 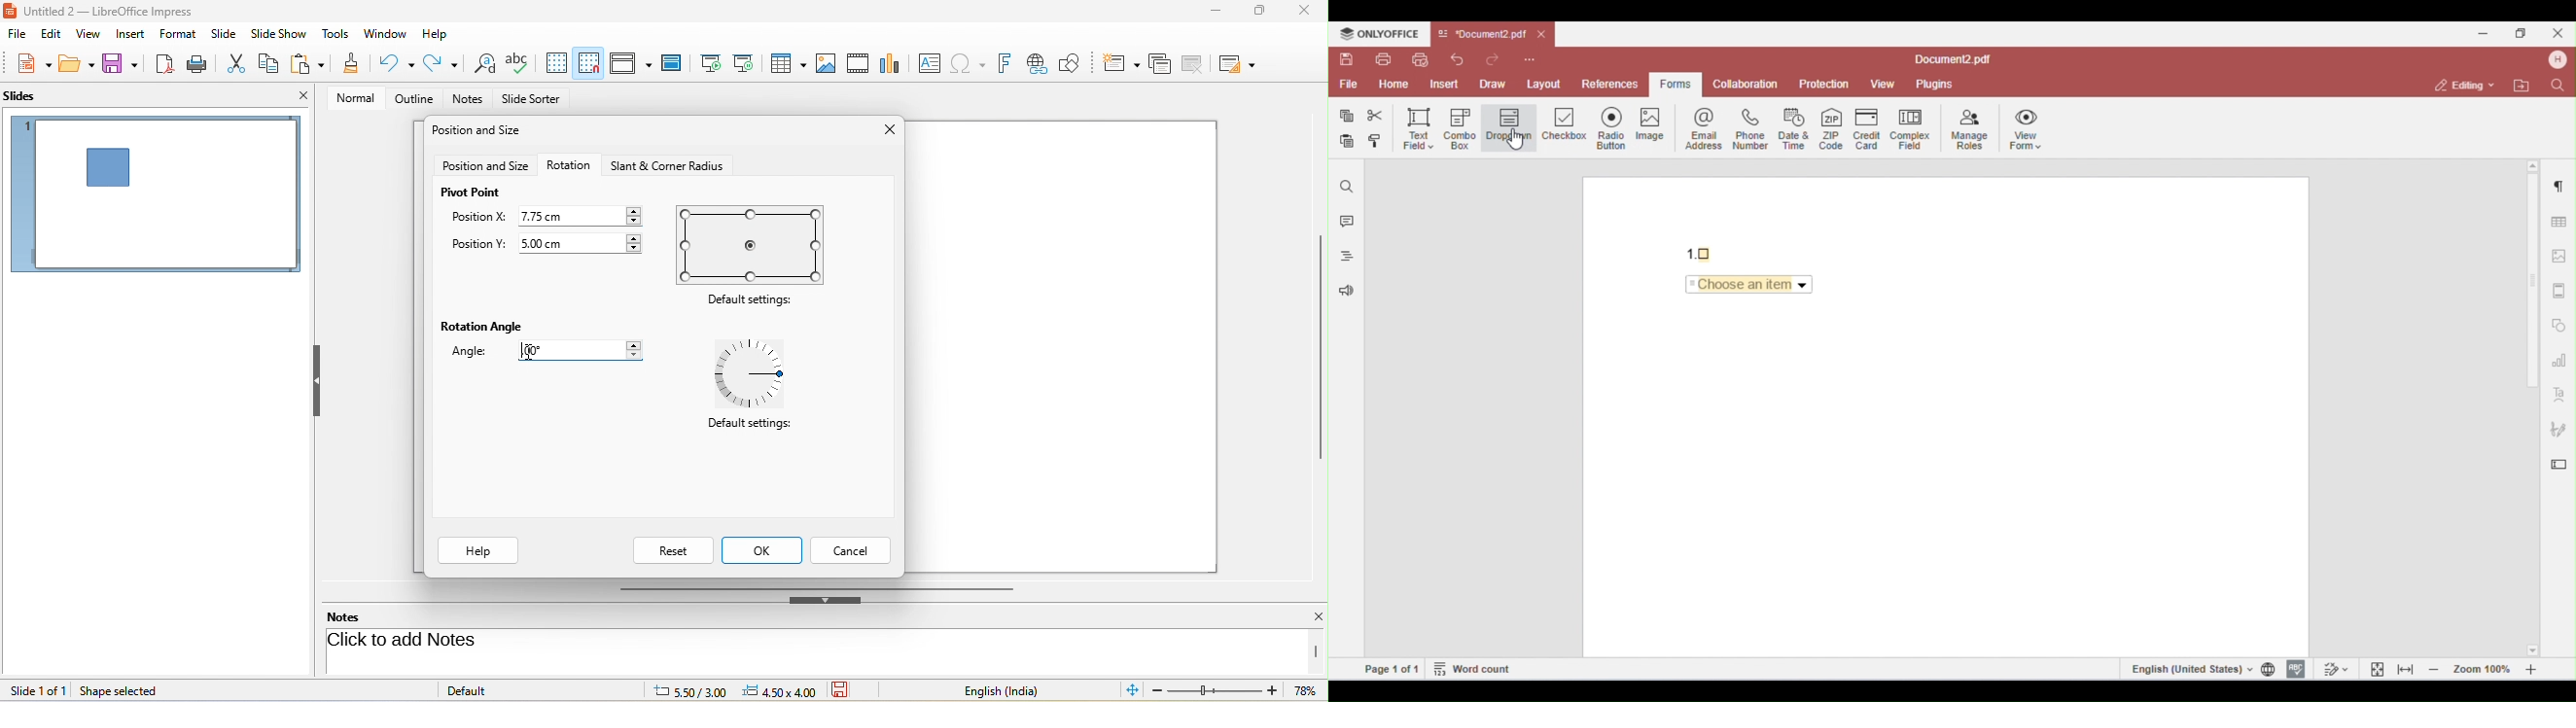 What do you see at coordinates (827, 62) in the screenshot?
I see `image` at bounding box center [827, 62].